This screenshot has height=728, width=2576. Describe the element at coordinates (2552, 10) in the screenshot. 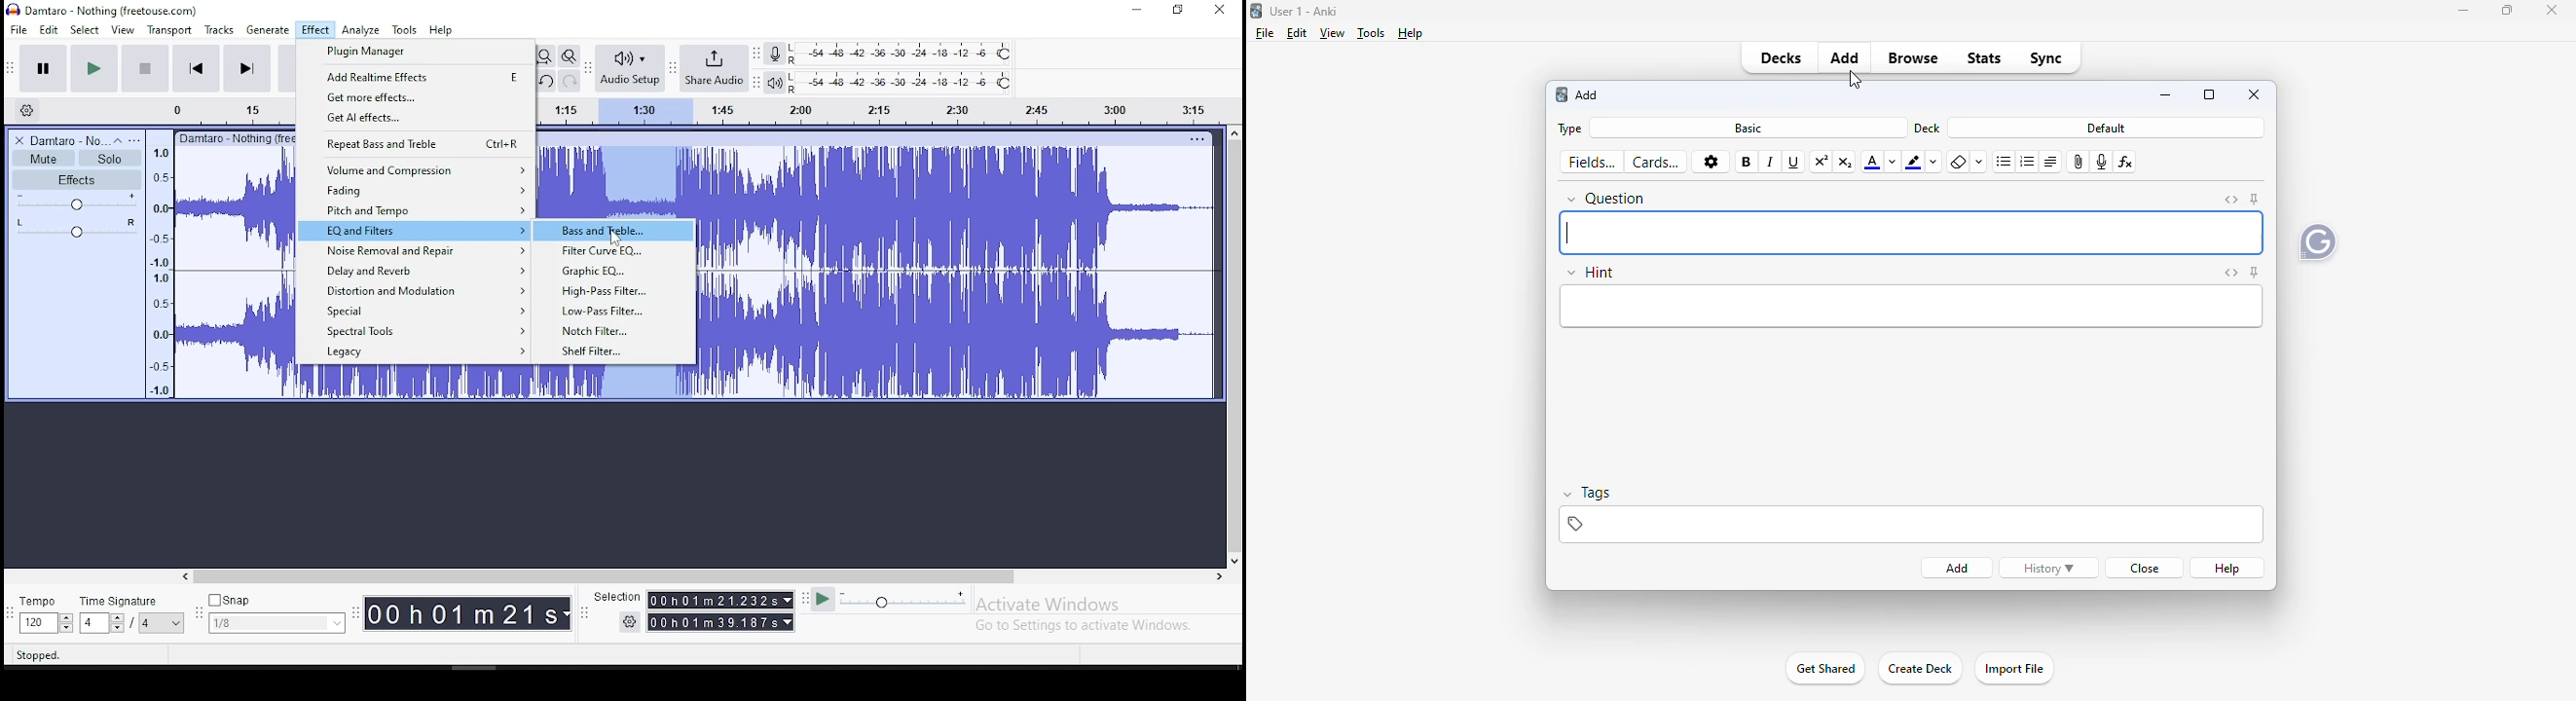

I see `close` at that location.